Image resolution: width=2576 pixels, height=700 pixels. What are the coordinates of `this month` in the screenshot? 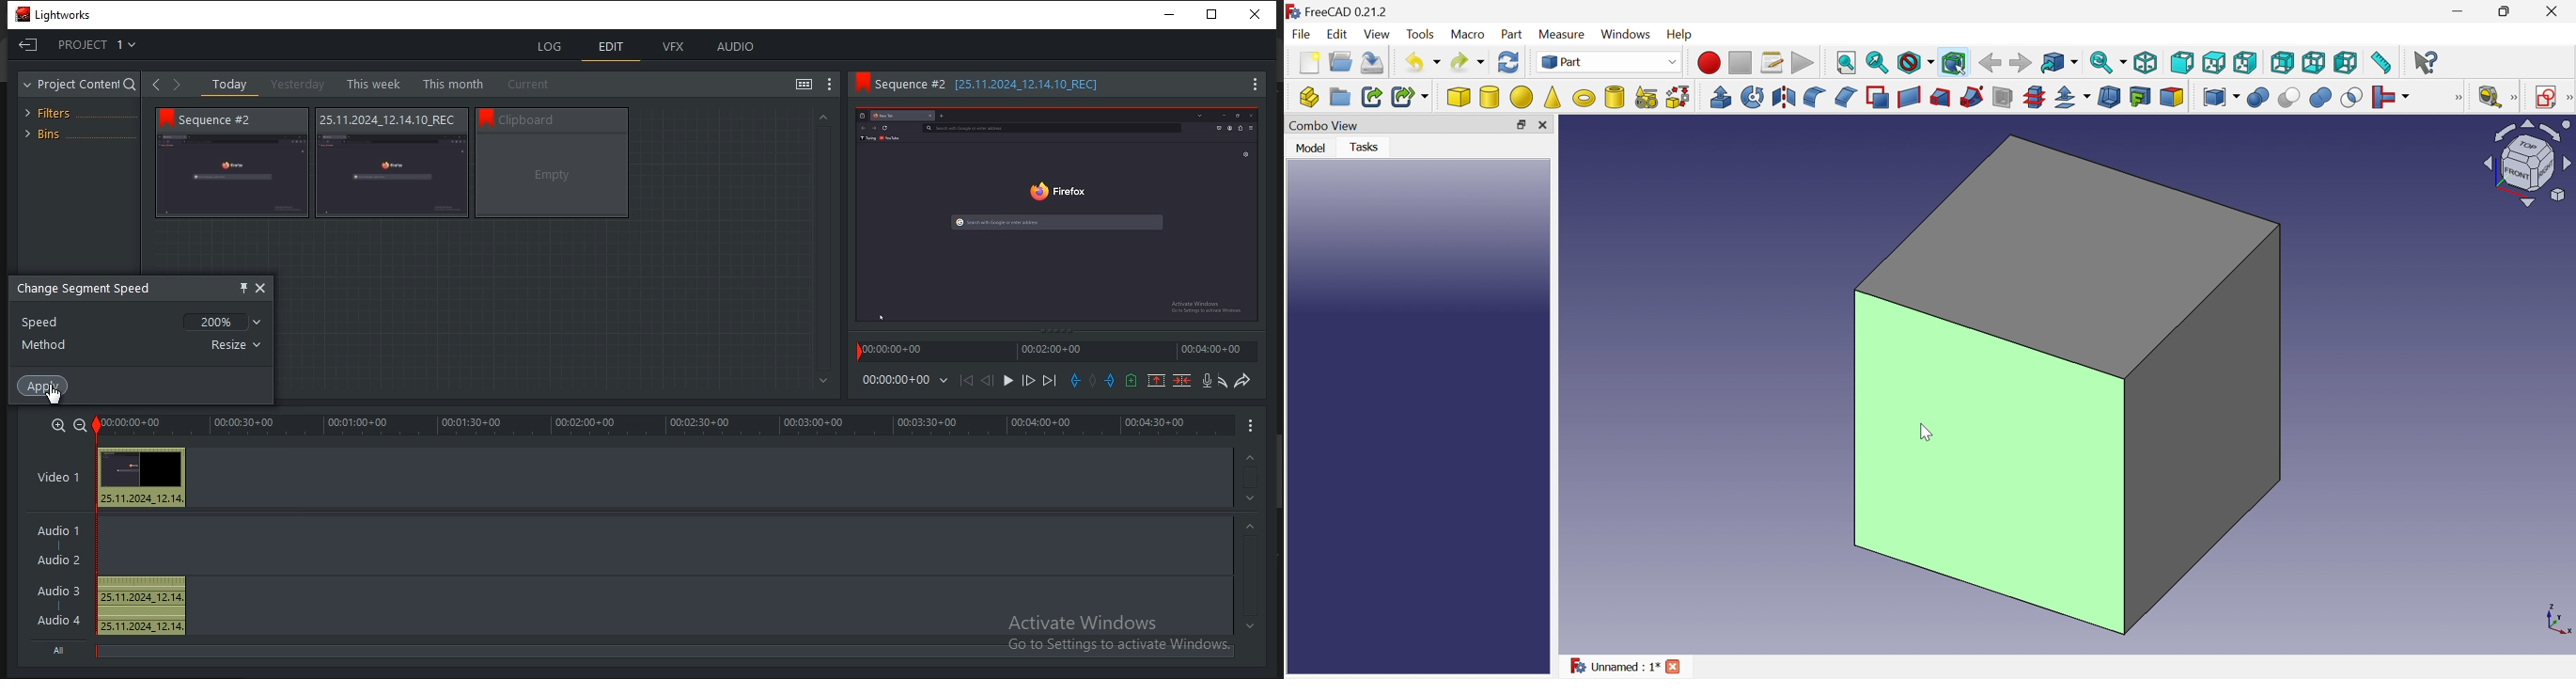 It's located at (453, 83).